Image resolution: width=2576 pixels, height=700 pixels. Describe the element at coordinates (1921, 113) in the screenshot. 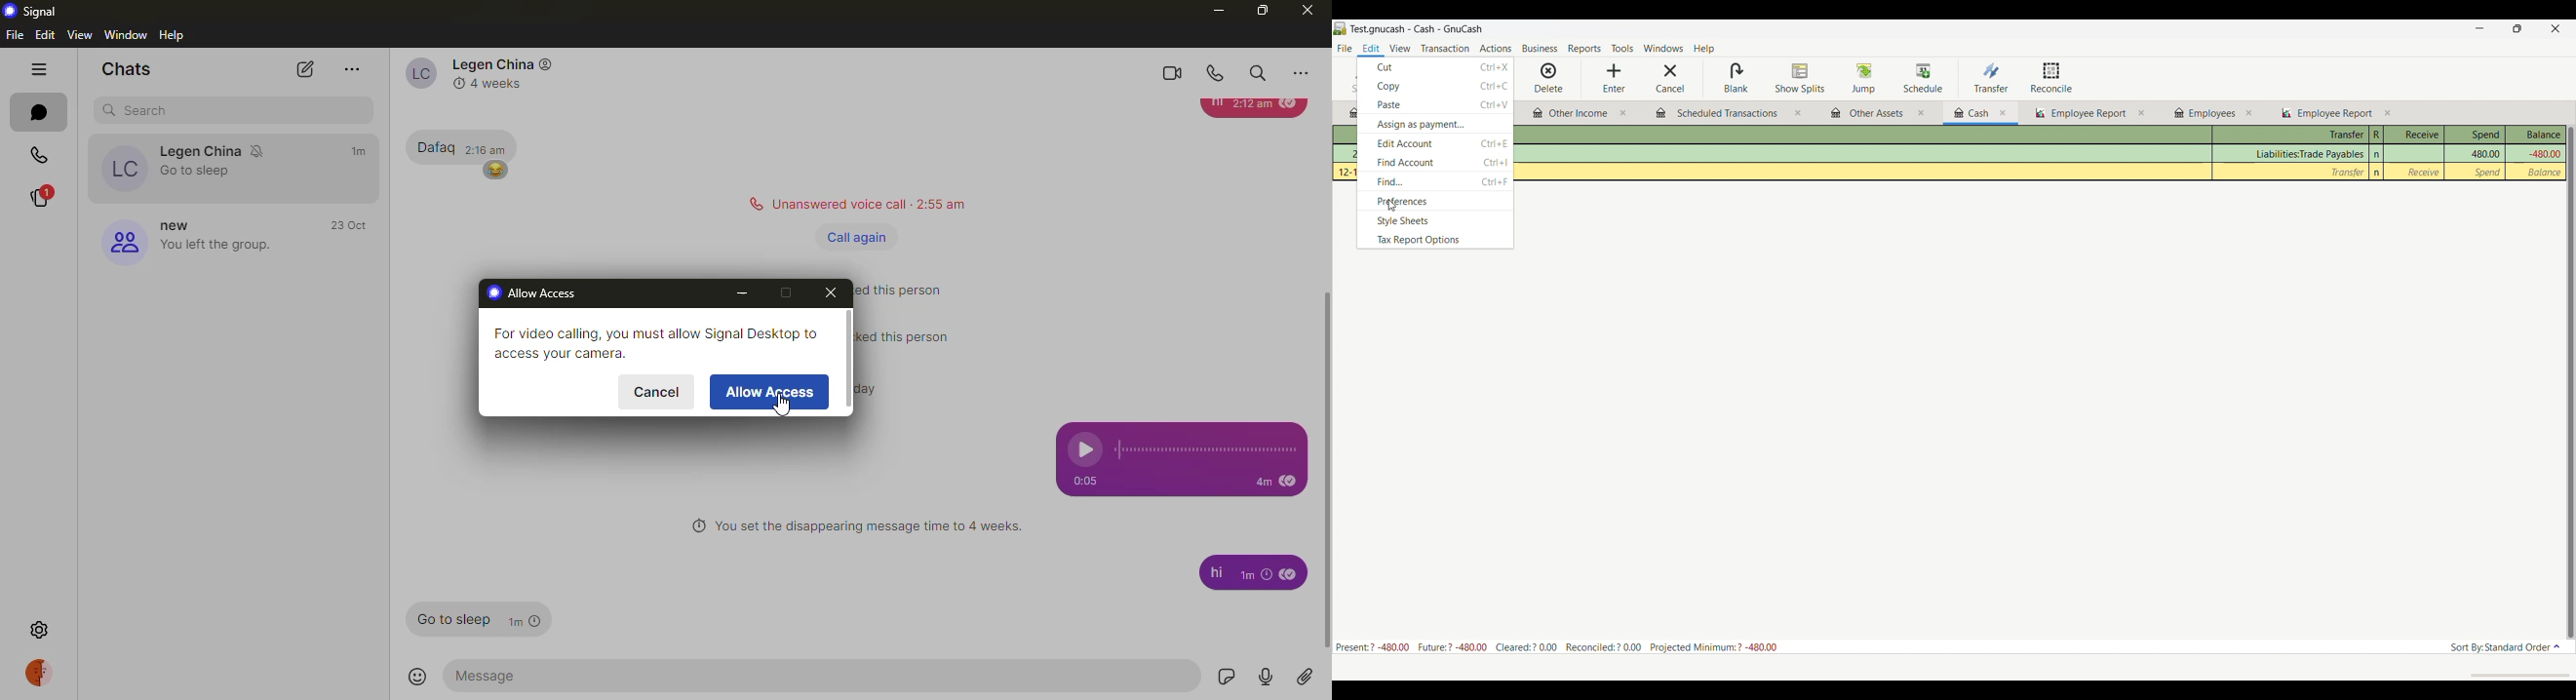

I see `close` at that location.